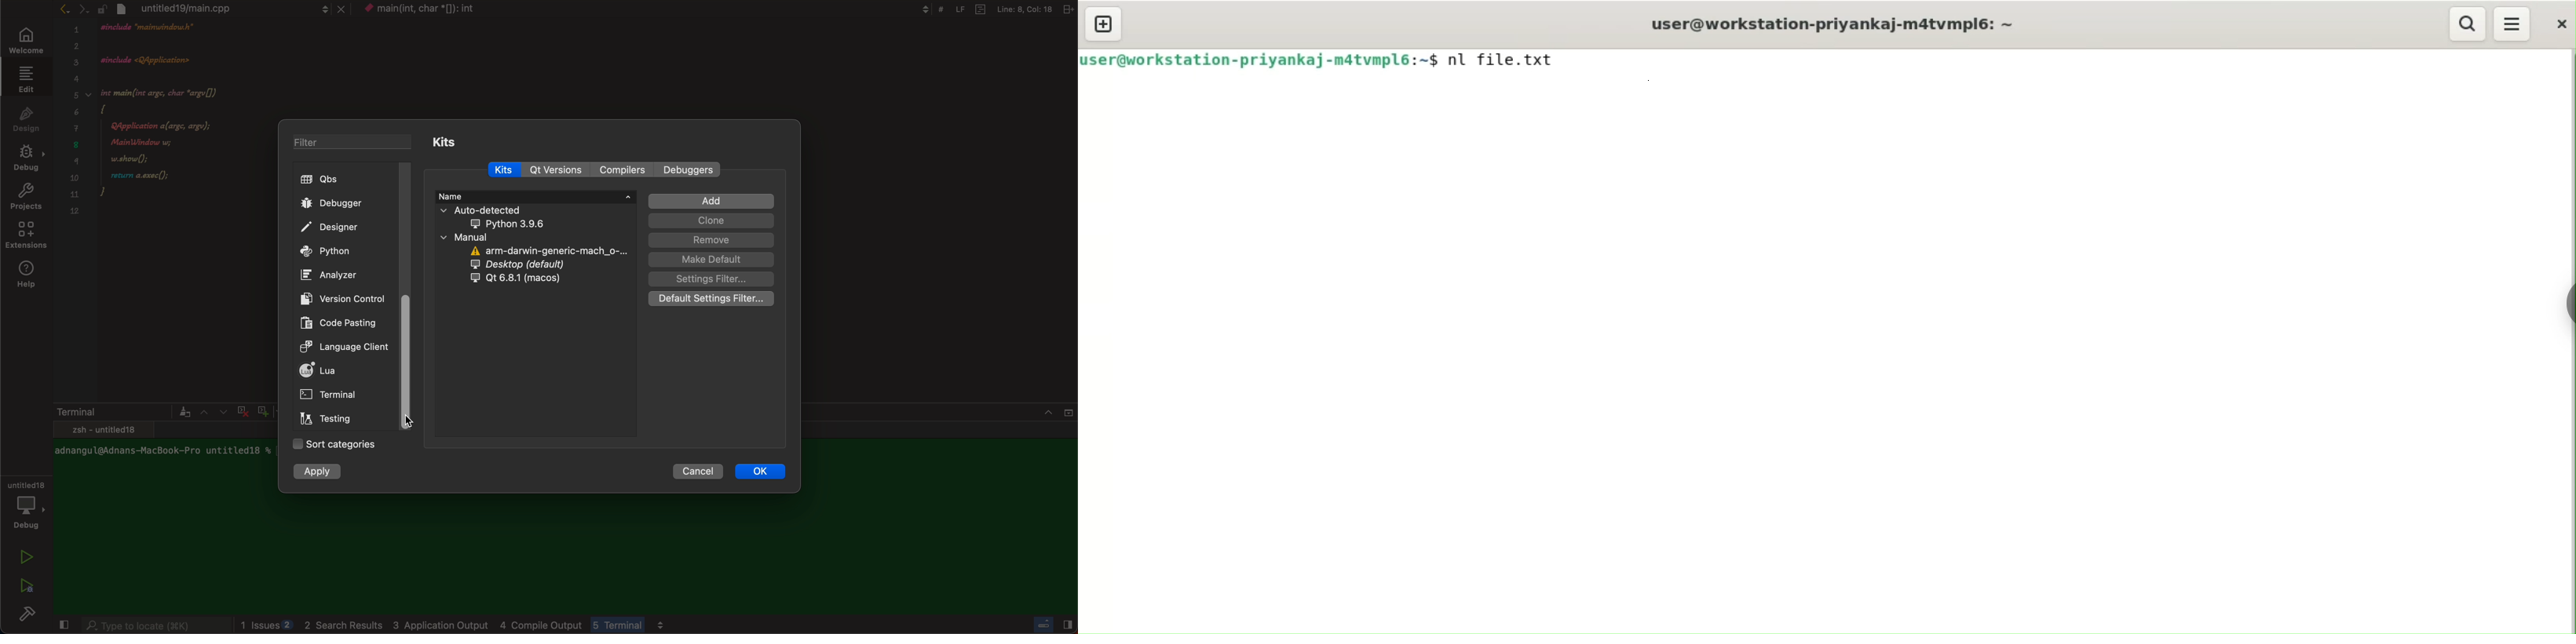  What do you see at coordinates (344, 252) in the screenshot?
I see `python` at bounding box center [344, 252].